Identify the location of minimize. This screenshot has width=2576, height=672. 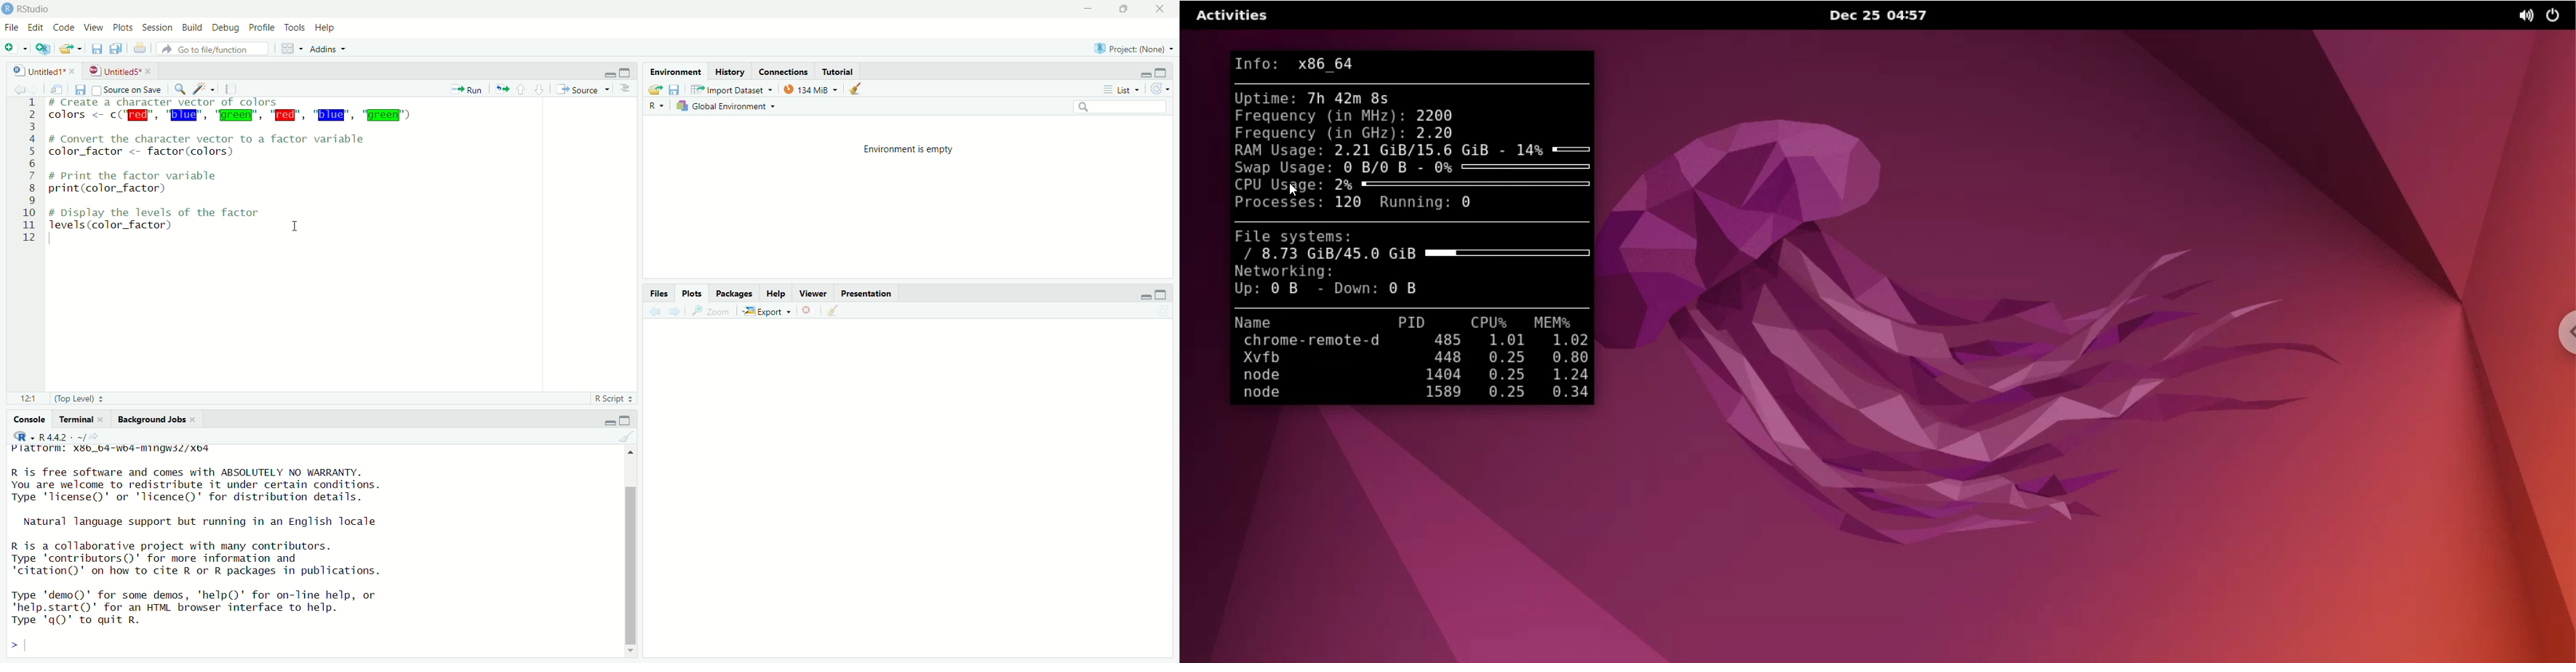
(1089, 7).